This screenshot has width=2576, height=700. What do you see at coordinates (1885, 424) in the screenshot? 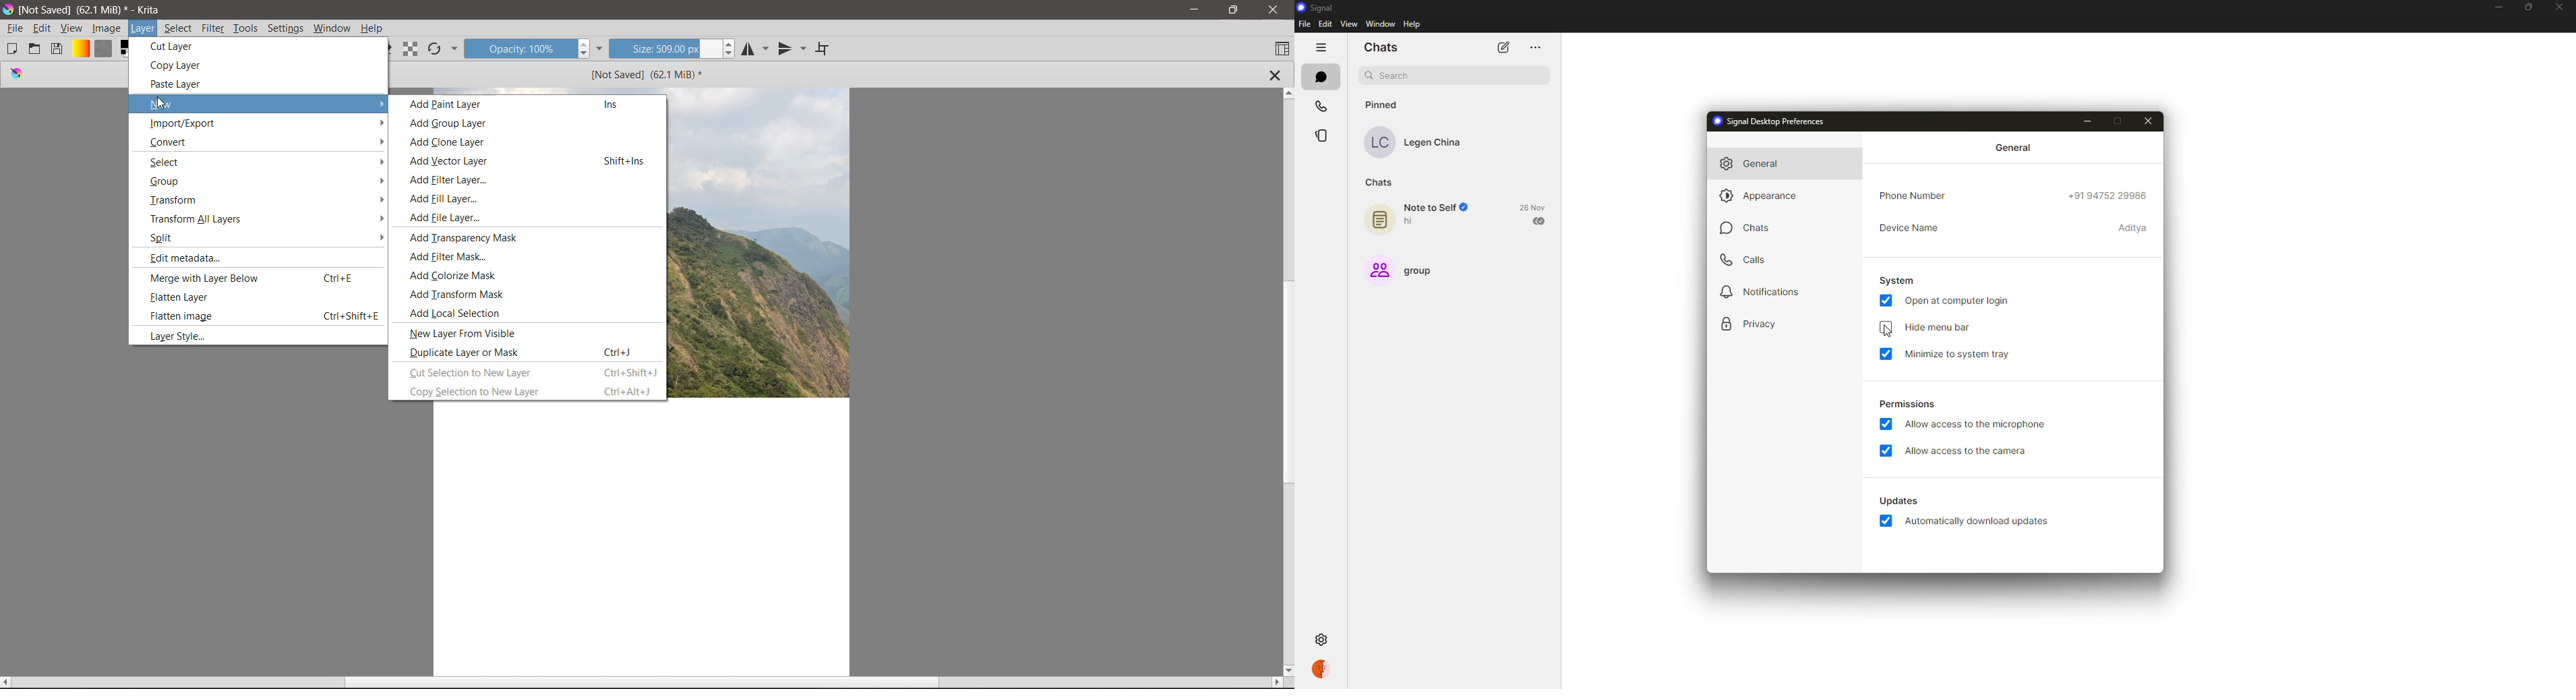
I see `enabled` at bounding box center [1885, 424].